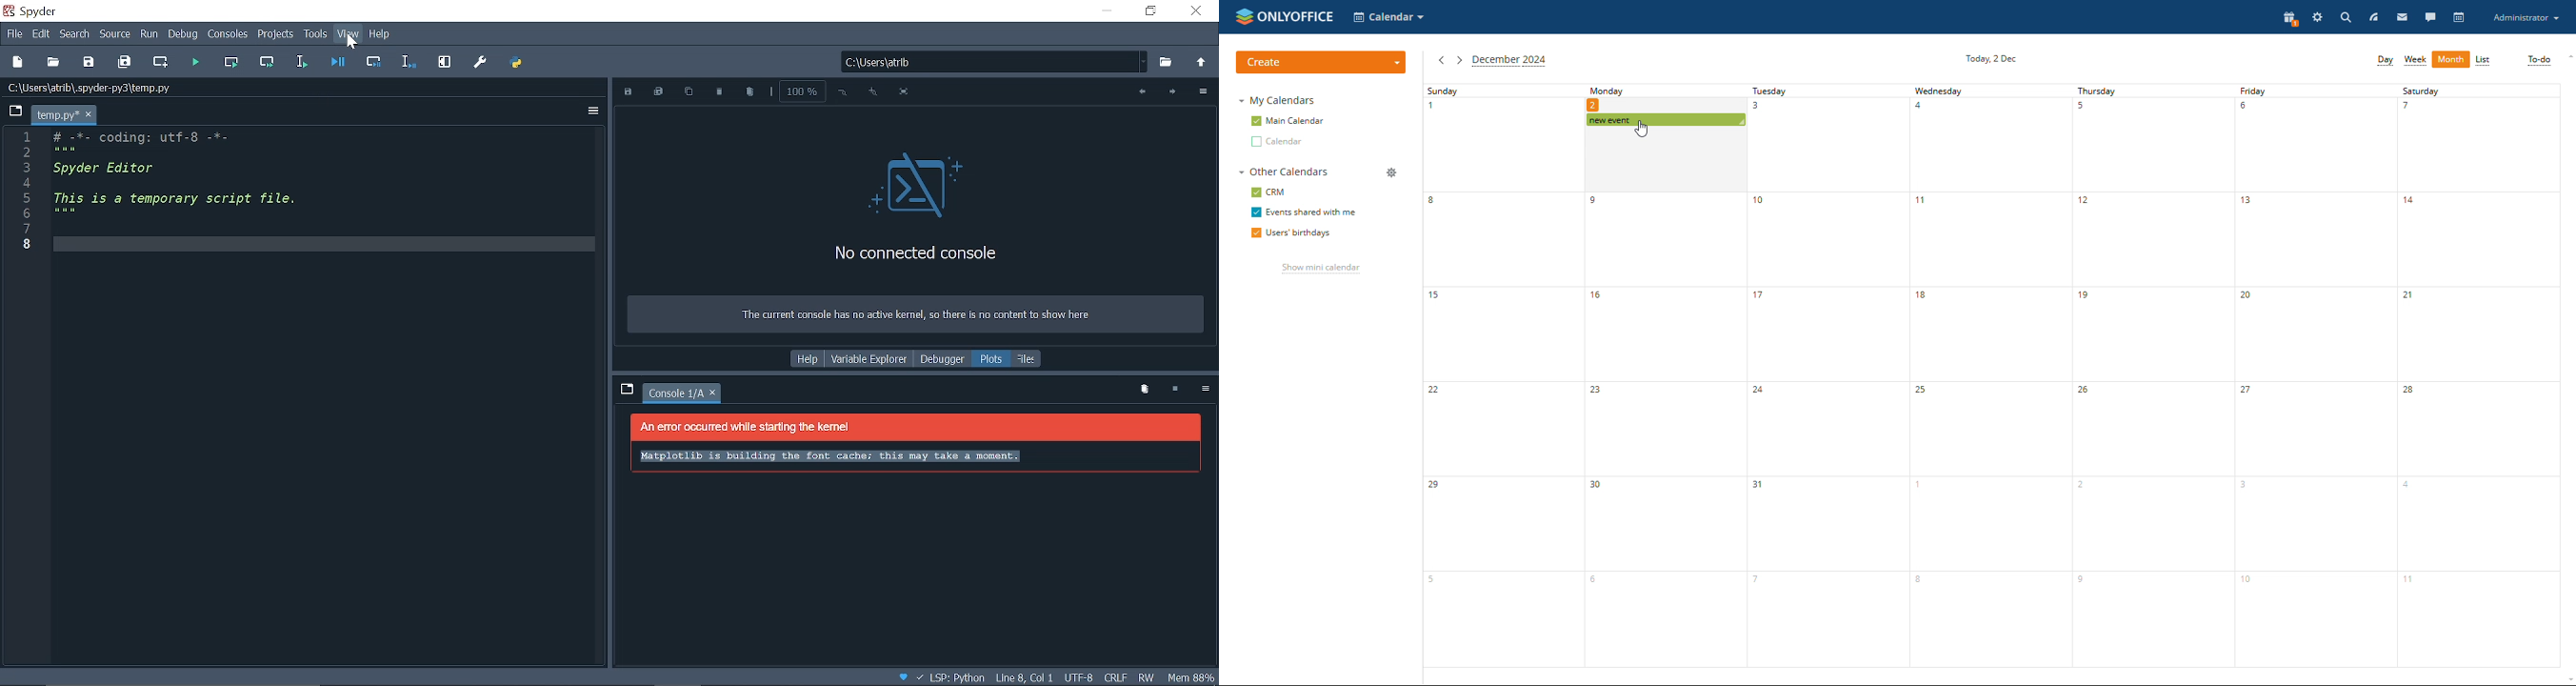 Image resolution: width=2576 pixels, height=700 pixels. What do you see at coordinates (872, 92) in the screenshot?
I see `Zoom in` at bounding box center [872, 92].